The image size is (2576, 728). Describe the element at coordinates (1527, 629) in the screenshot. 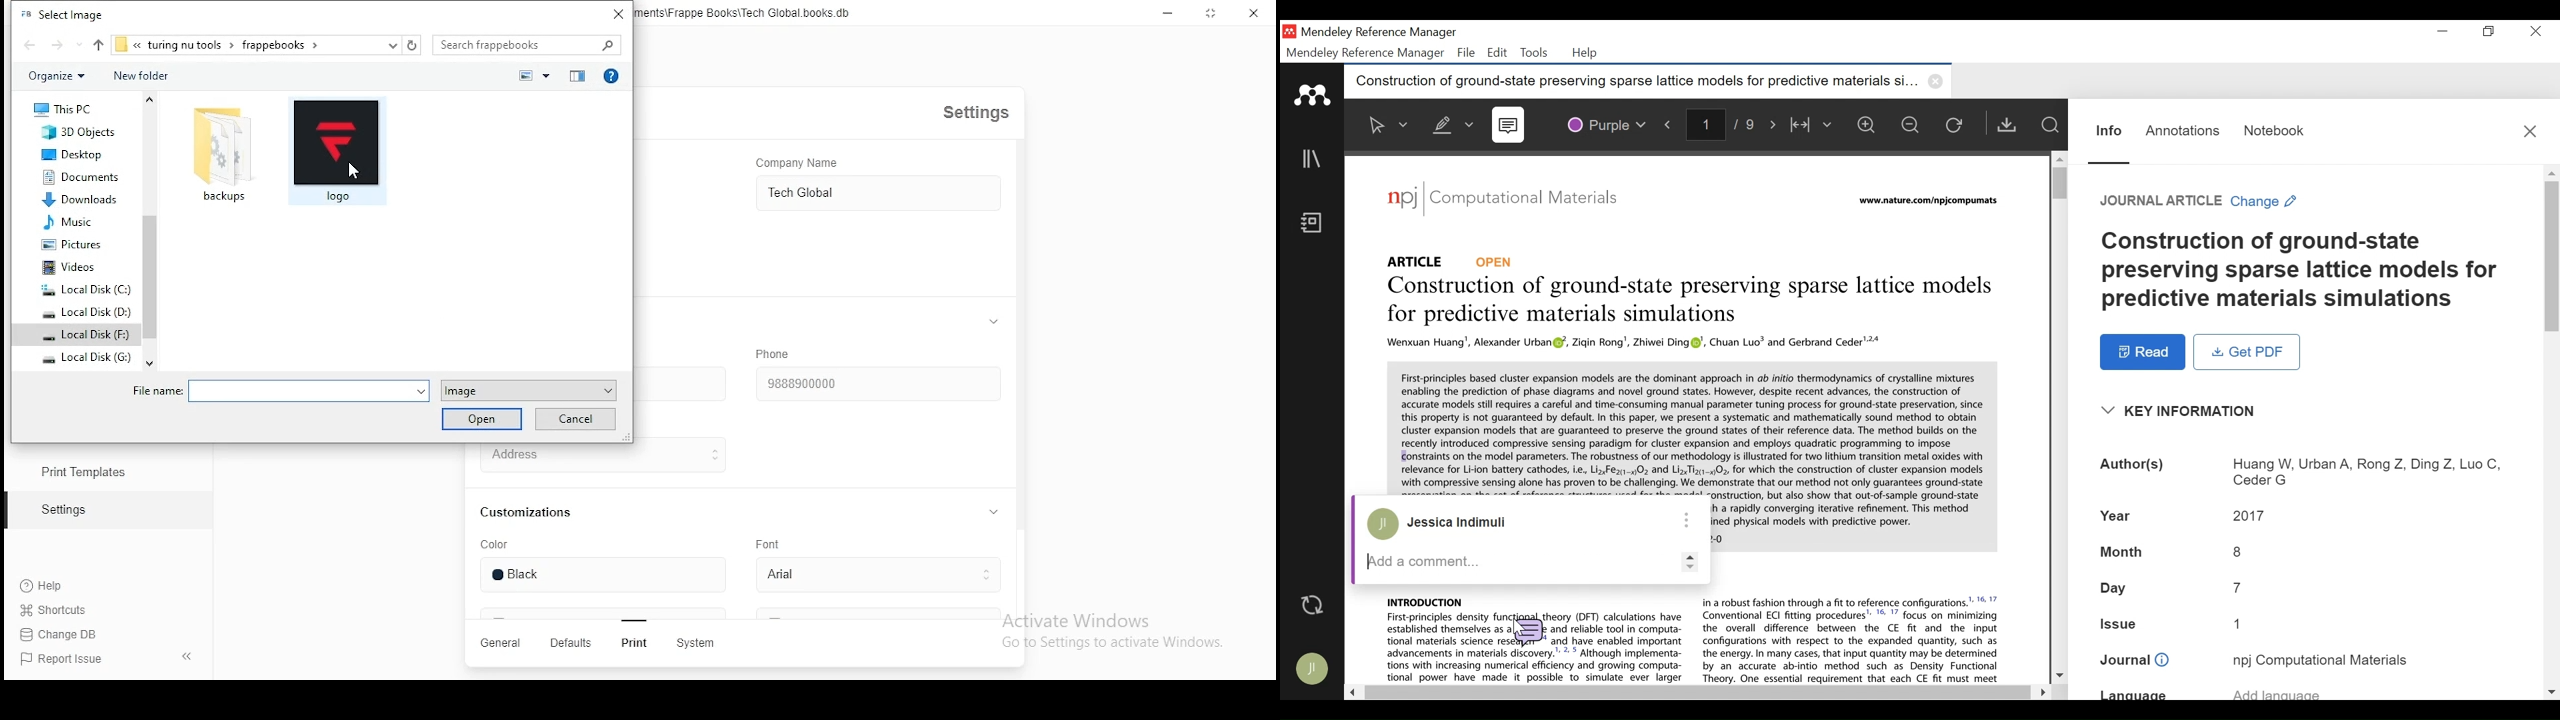

I see `Sticky note` at that location.